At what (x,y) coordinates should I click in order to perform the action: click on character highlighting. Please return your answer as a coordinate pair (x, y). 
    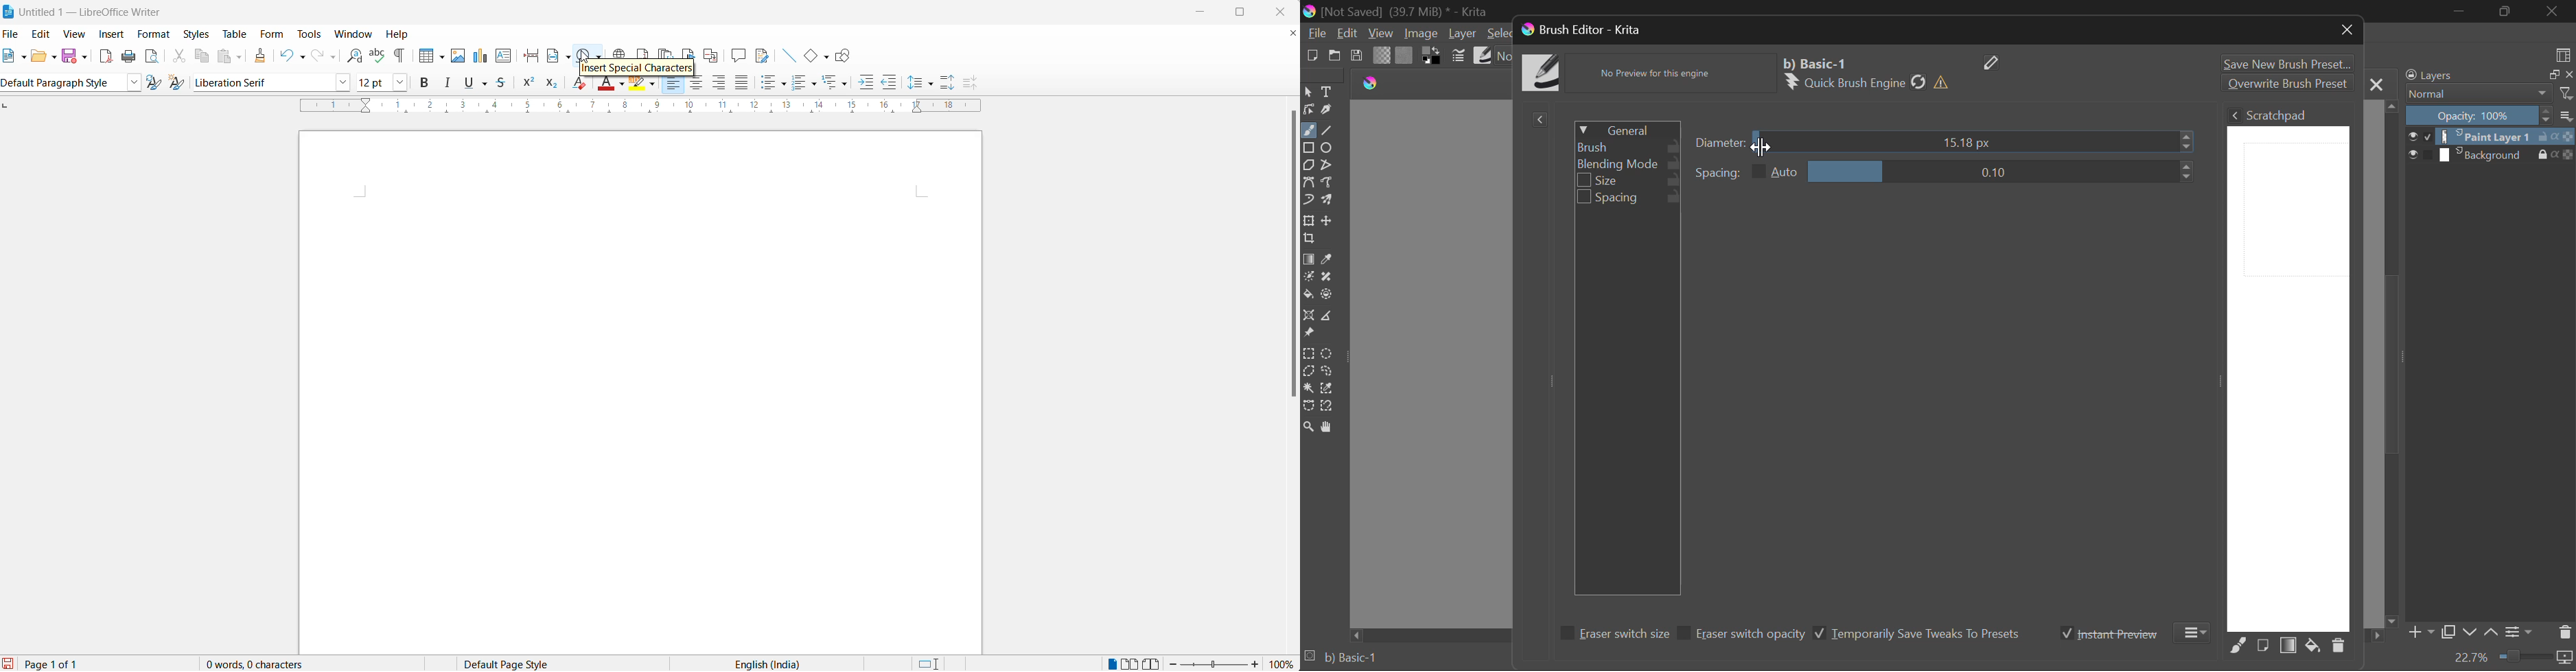
    Looking at the image, I should click on (653, 84).